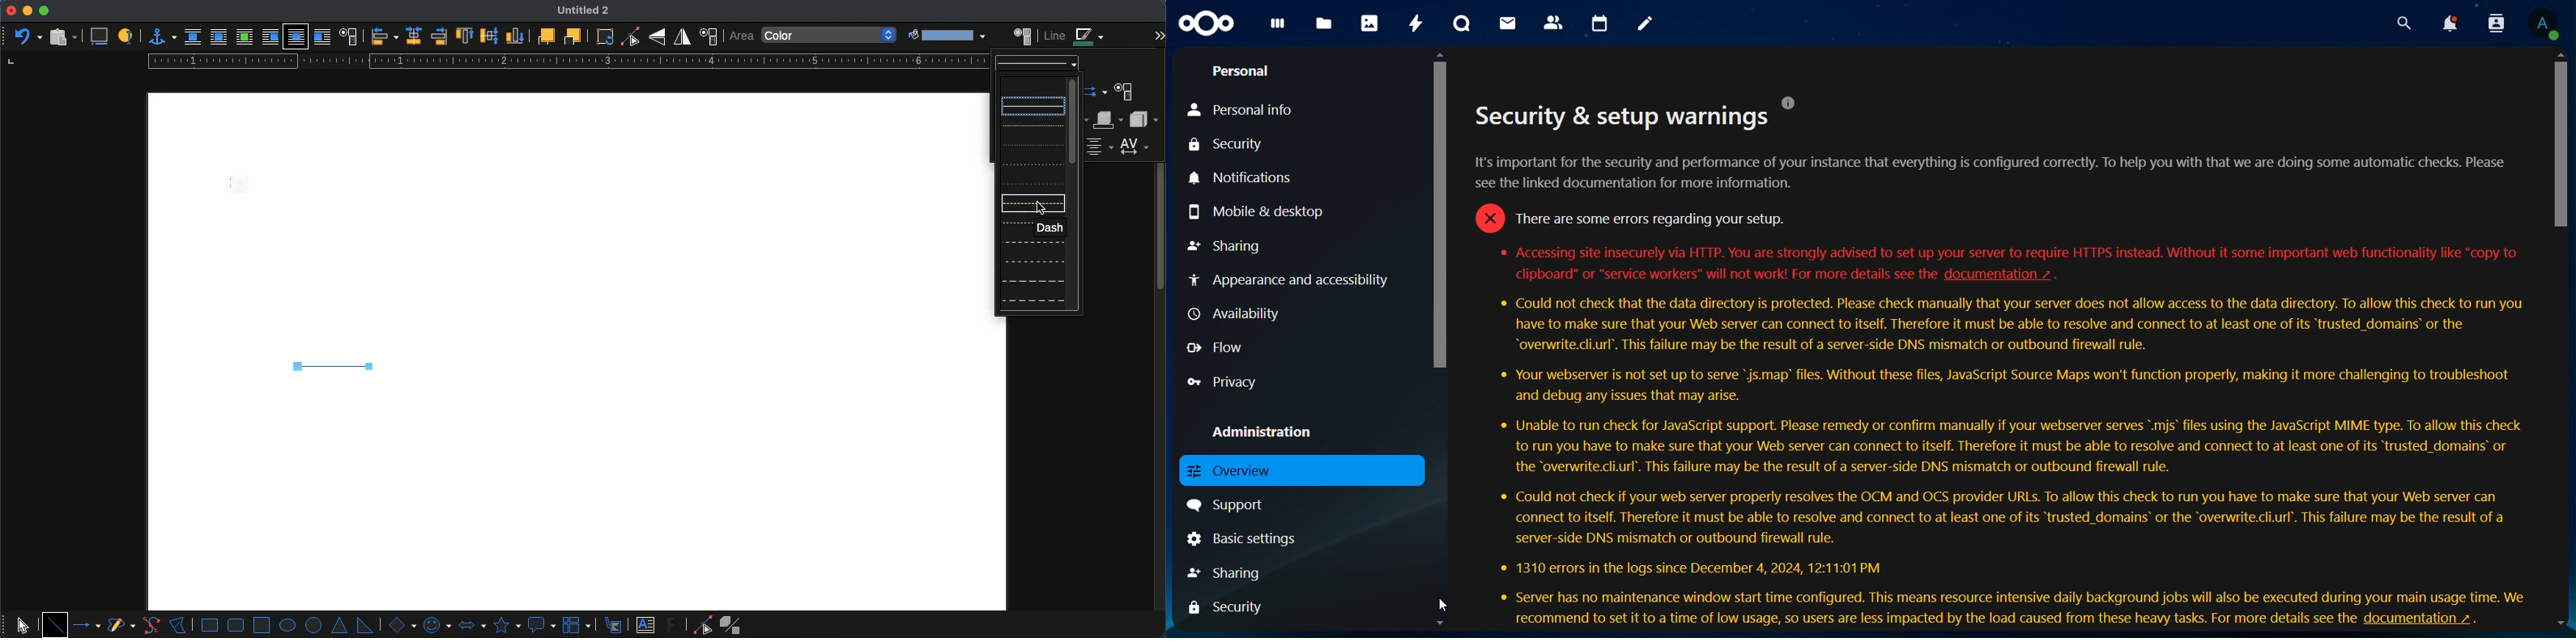 The width and height of the screenshot is (2576, 644). Describe the element at coordinates (586, 11) in the screenshot. I see `Untitled 2 - name` at that location.